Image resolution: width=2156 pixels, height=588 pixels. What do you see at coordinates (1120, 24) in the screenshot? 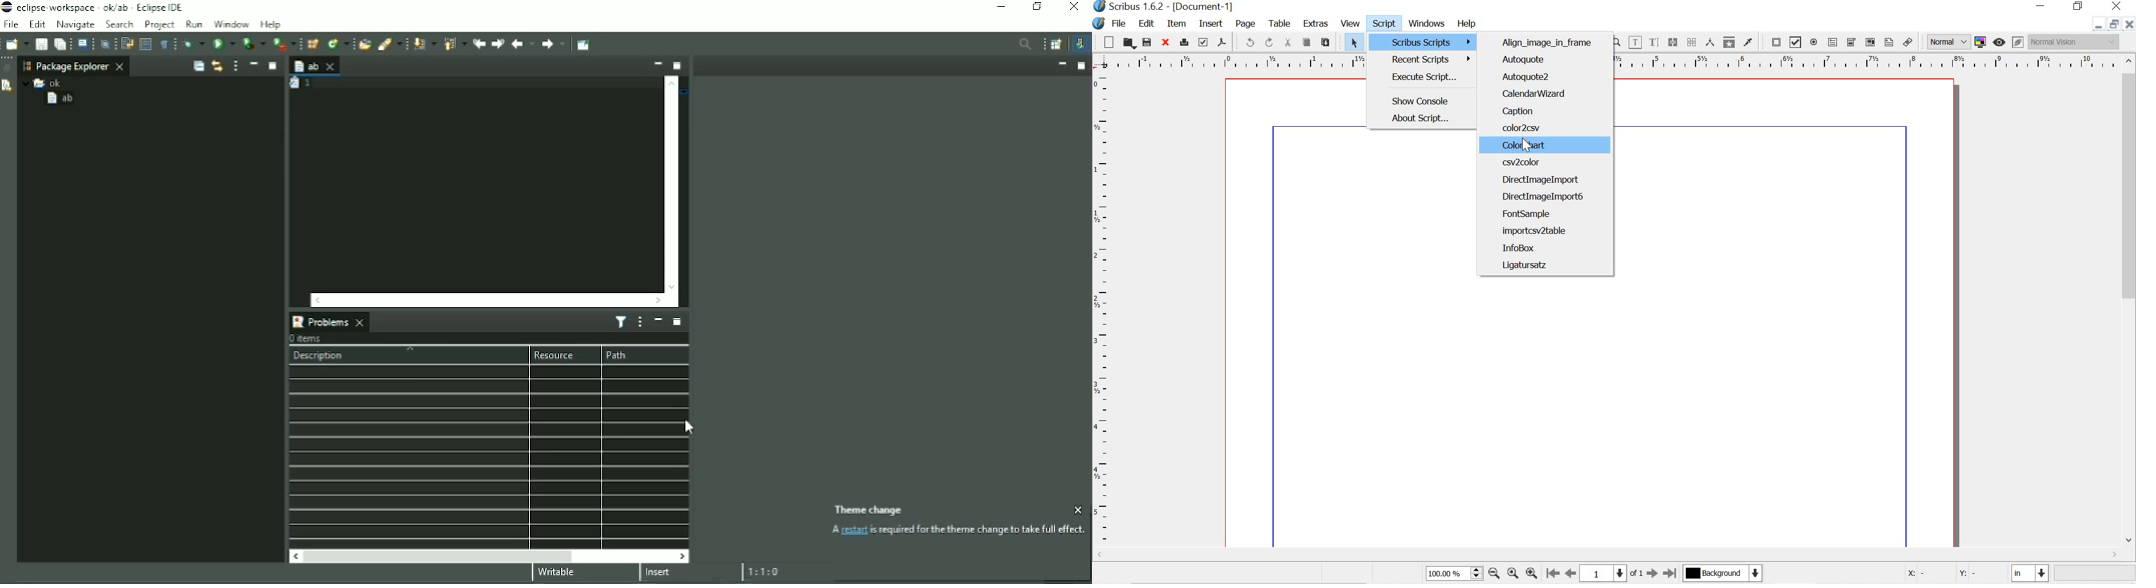
I see `file` at bounding box center [1120, 24].